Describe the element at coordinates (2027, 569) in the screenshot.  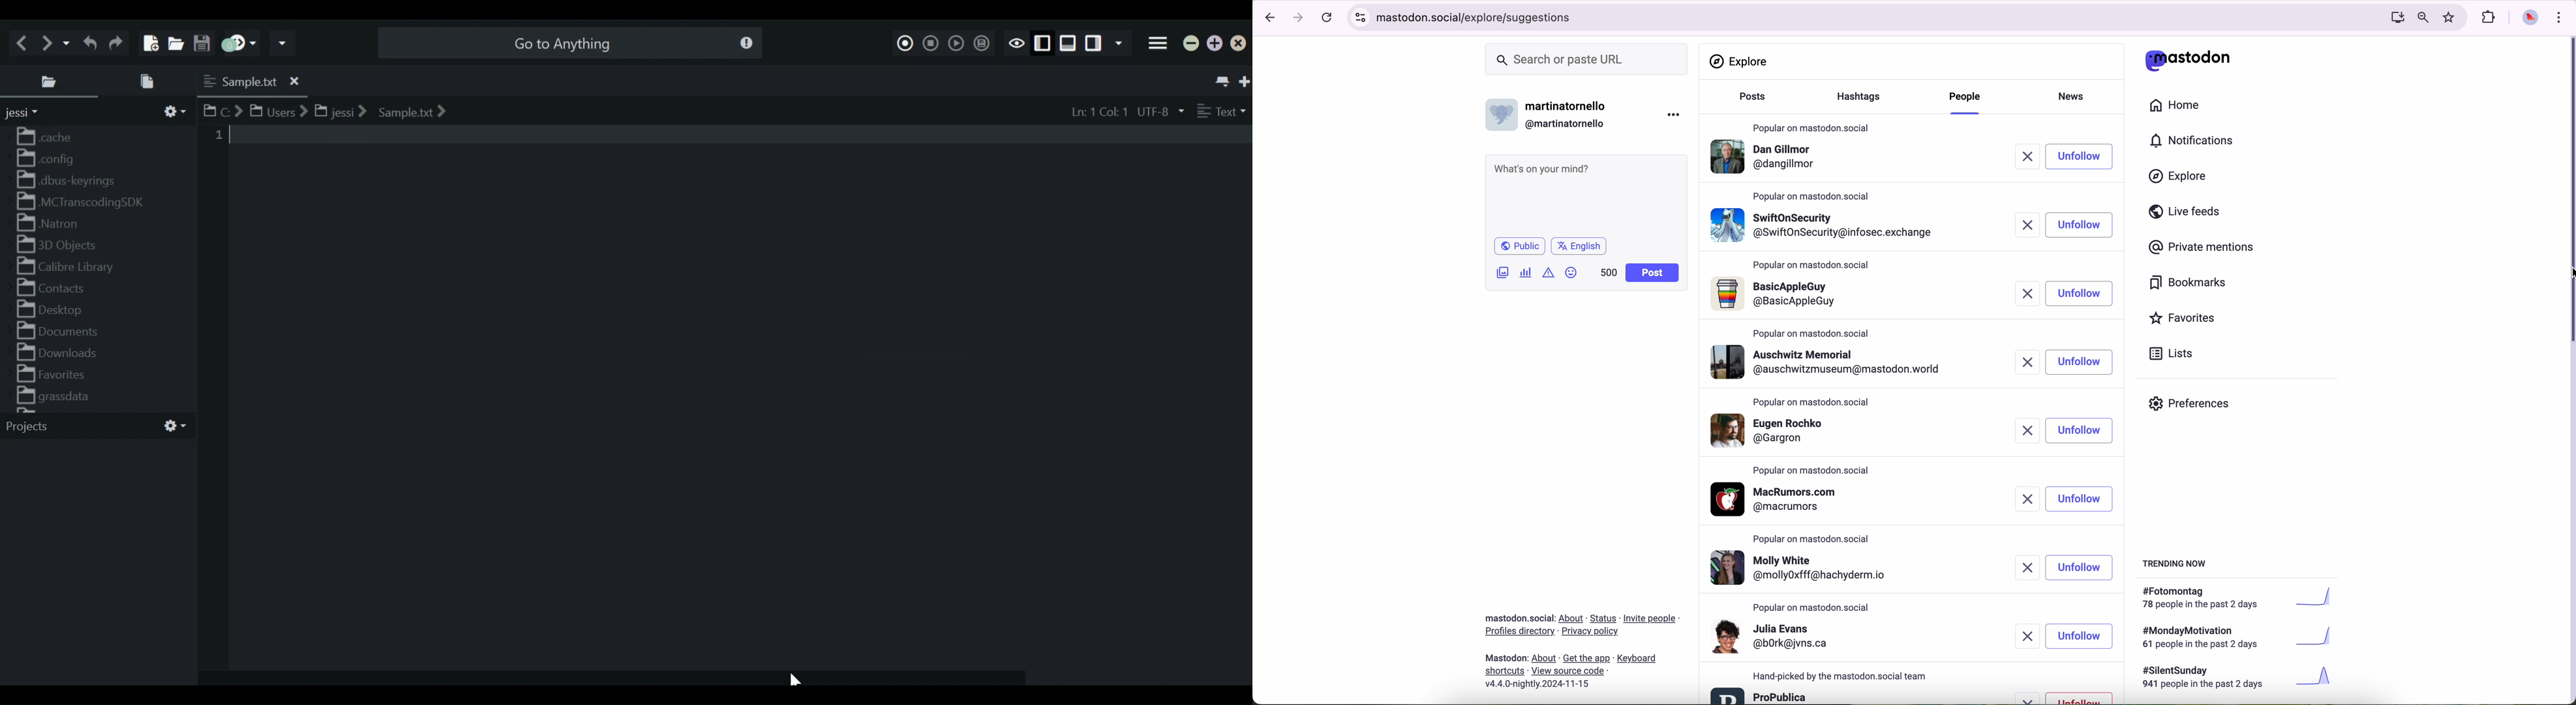
I see `remove` at that location.